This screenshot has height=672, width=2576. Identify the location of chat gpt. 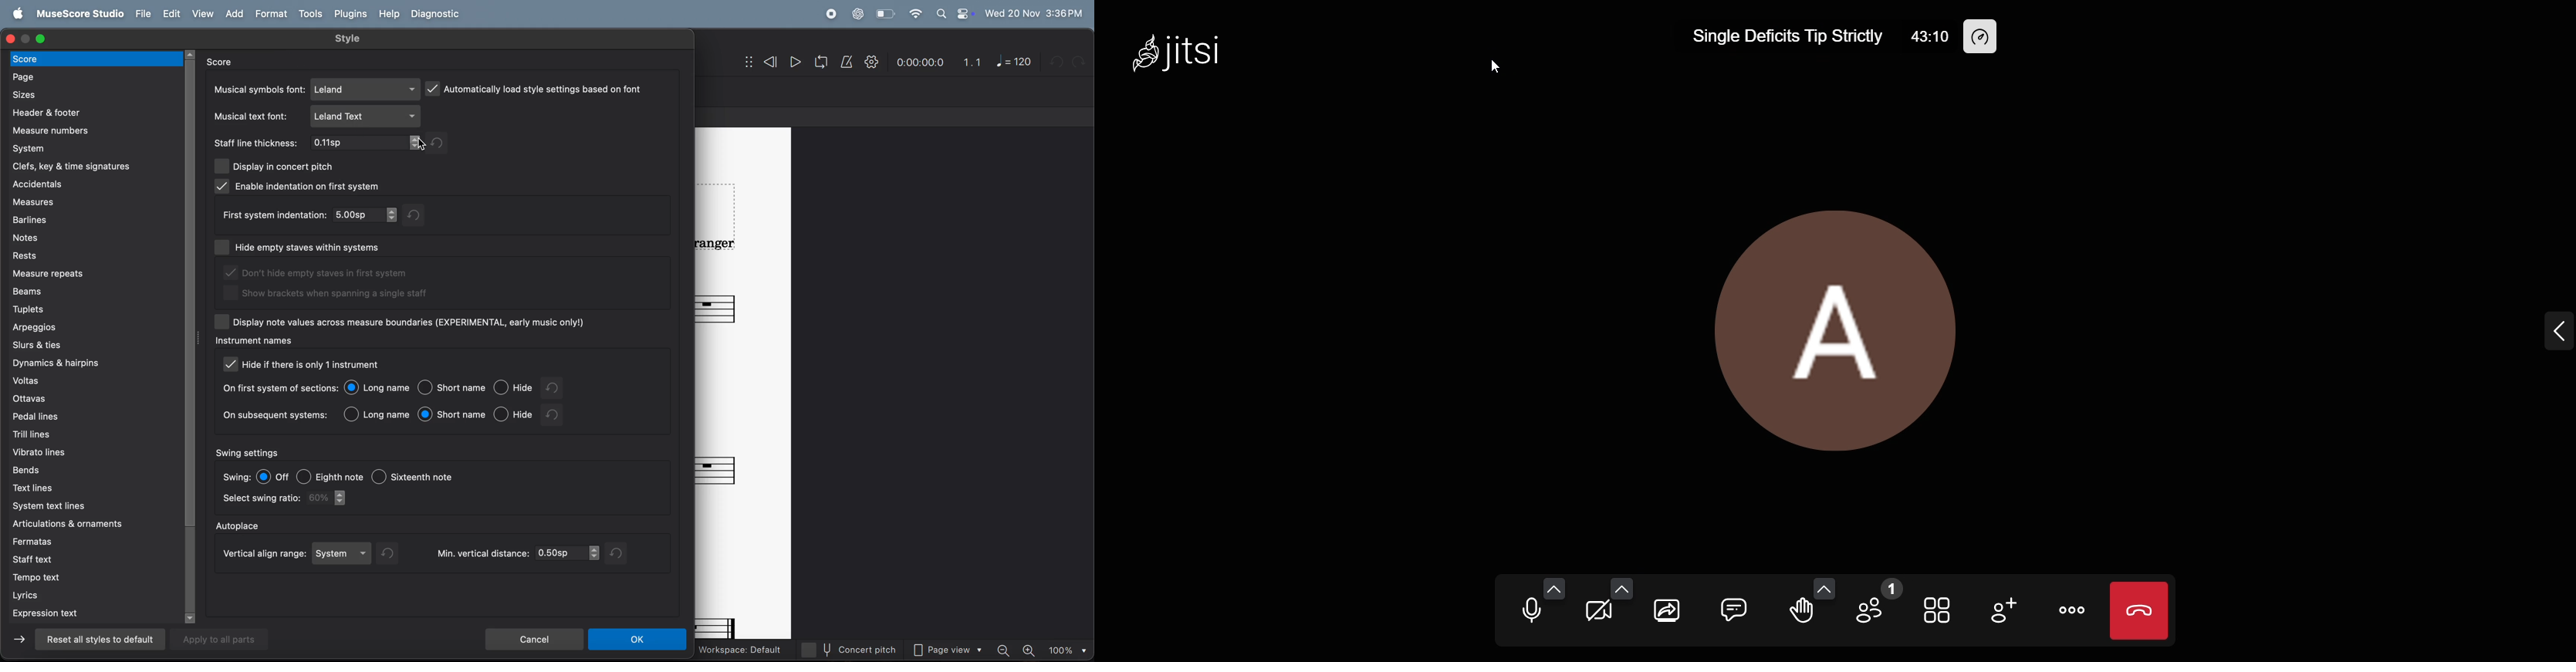
(858, 14).